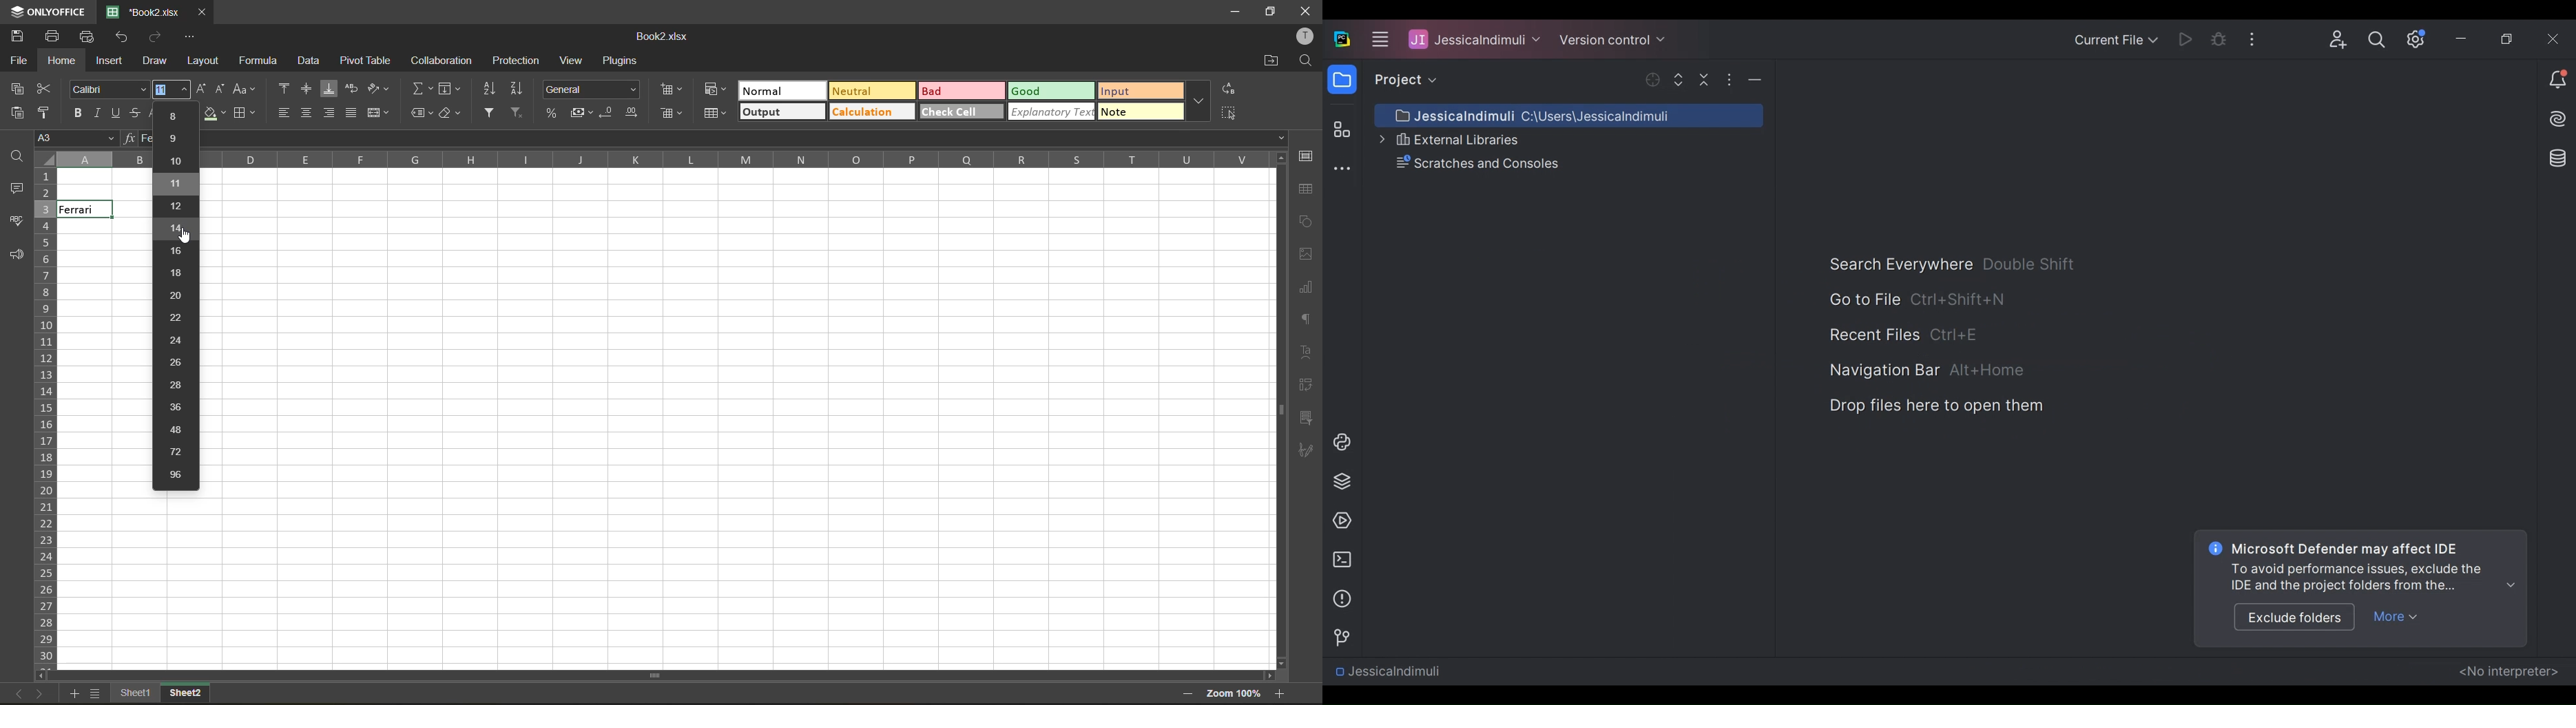 The width and height of the screenshot is (2576, 728). Describe the element at coordinates (2379, 42) in the screenshot. I see `Search` at that location.